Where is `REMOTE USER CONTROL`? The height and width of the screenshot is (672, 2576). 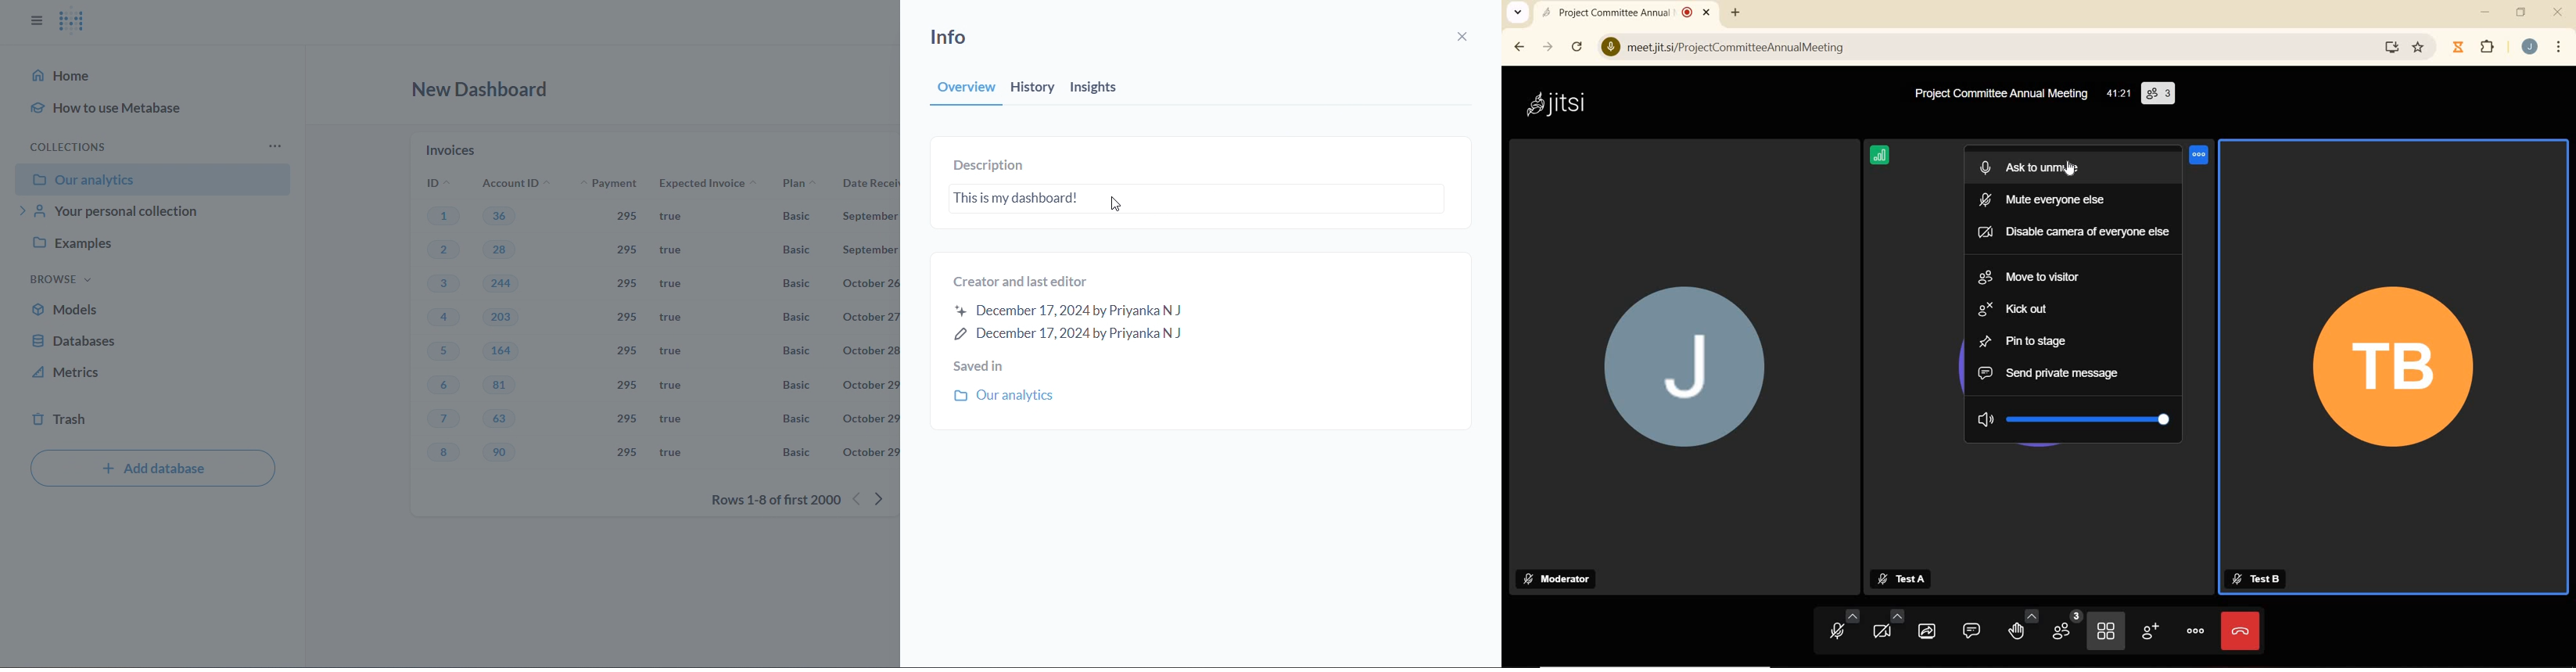 REMOTE USER CONTROL is located at coordinates (2200, 158).